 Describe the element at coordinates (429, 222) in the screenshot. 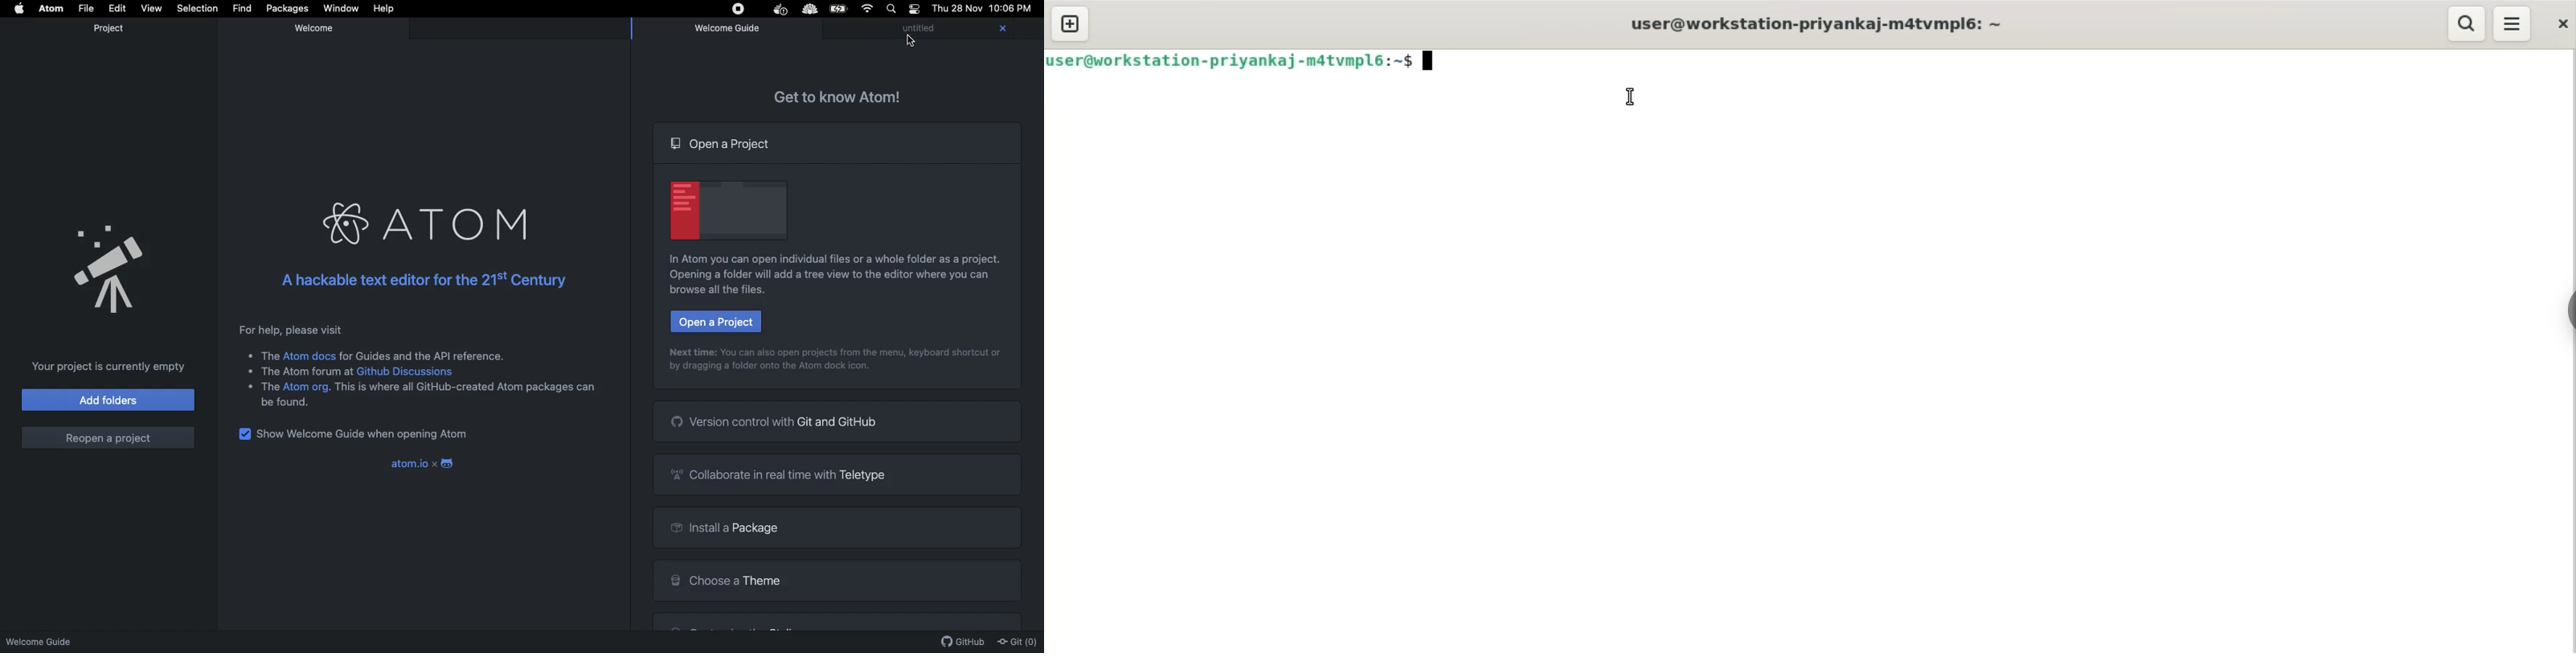

I see `Atom` at that location.